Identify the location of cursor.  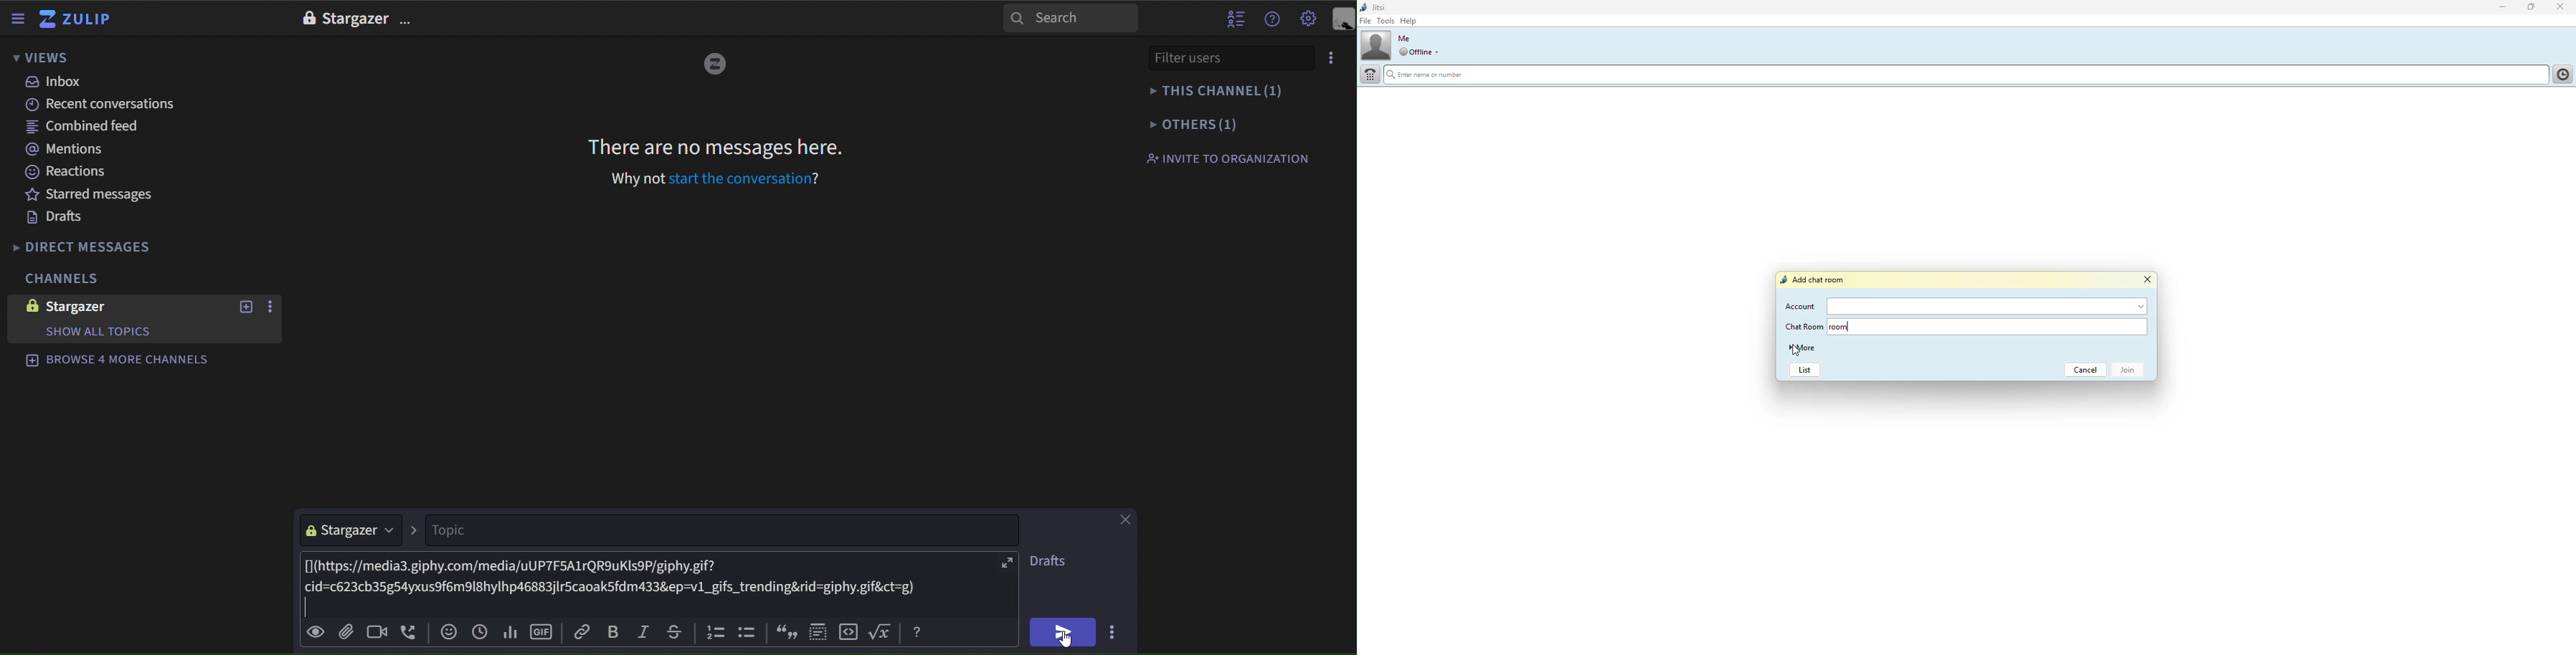
(1796, 351).